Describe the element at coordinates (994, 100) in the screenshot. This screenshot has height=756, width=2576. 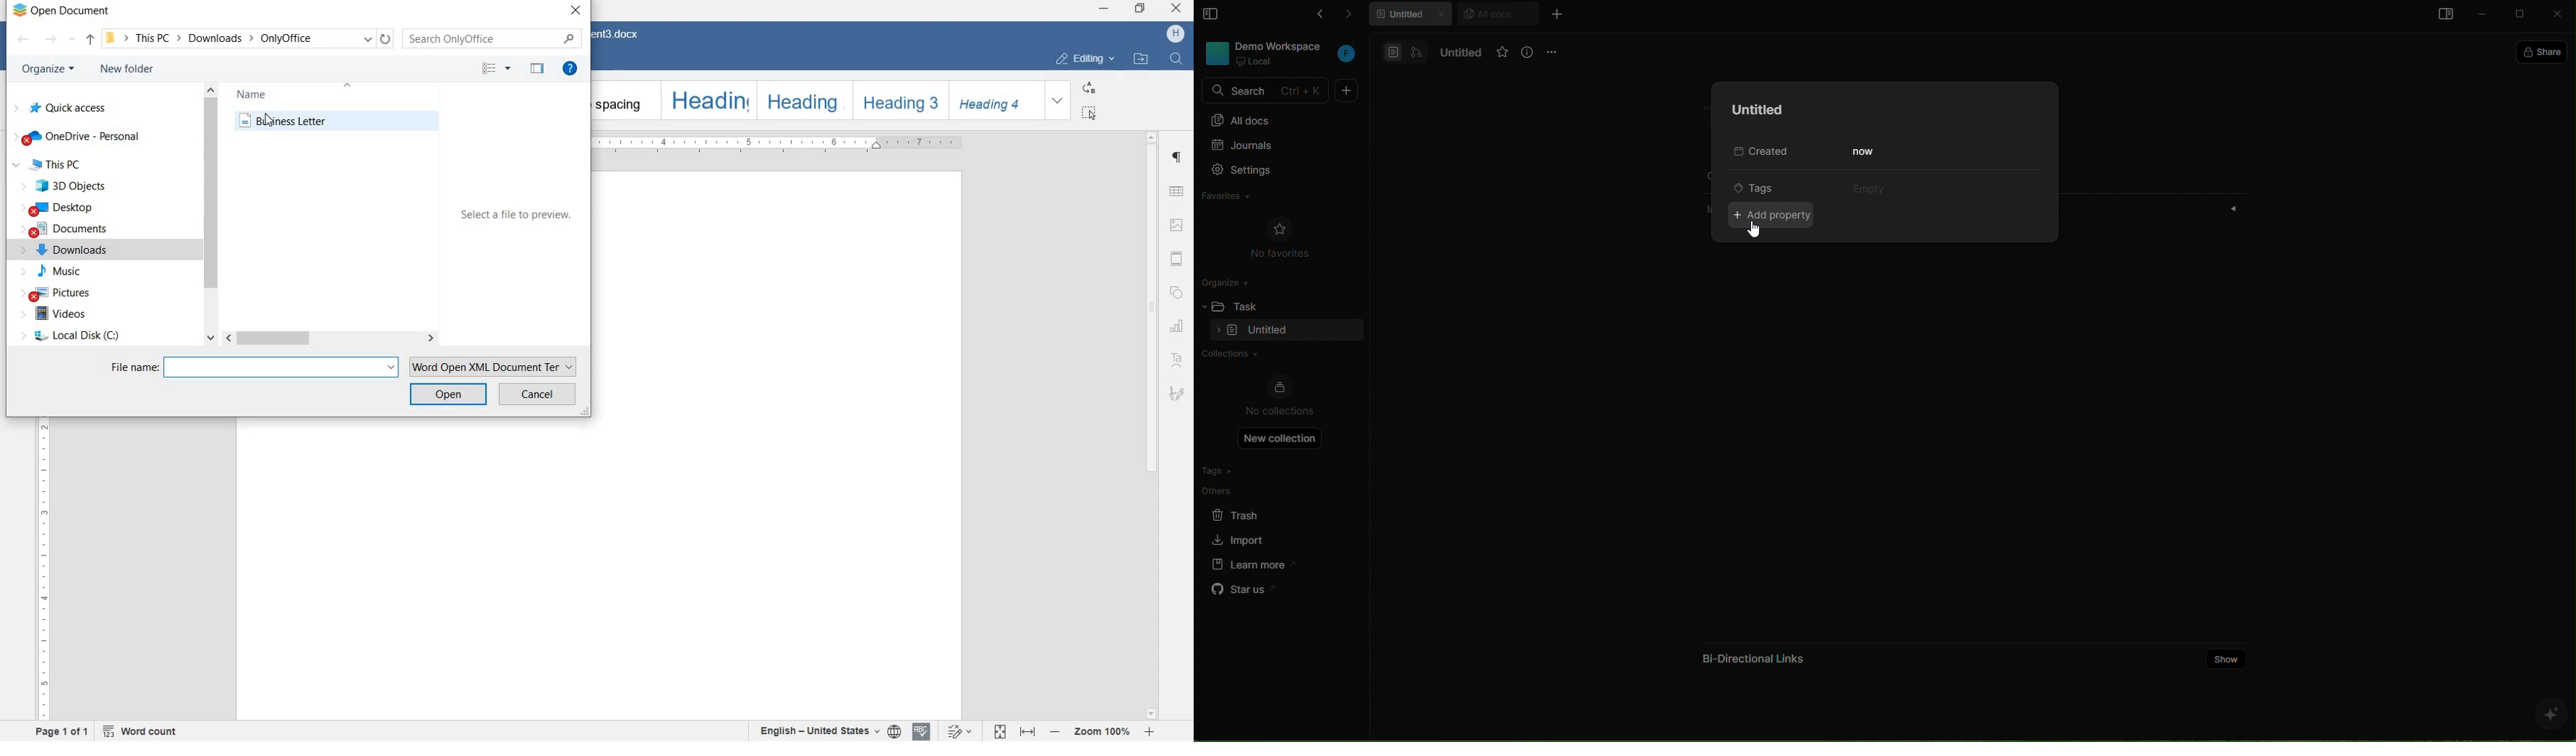
I see `heading 4` at that location.